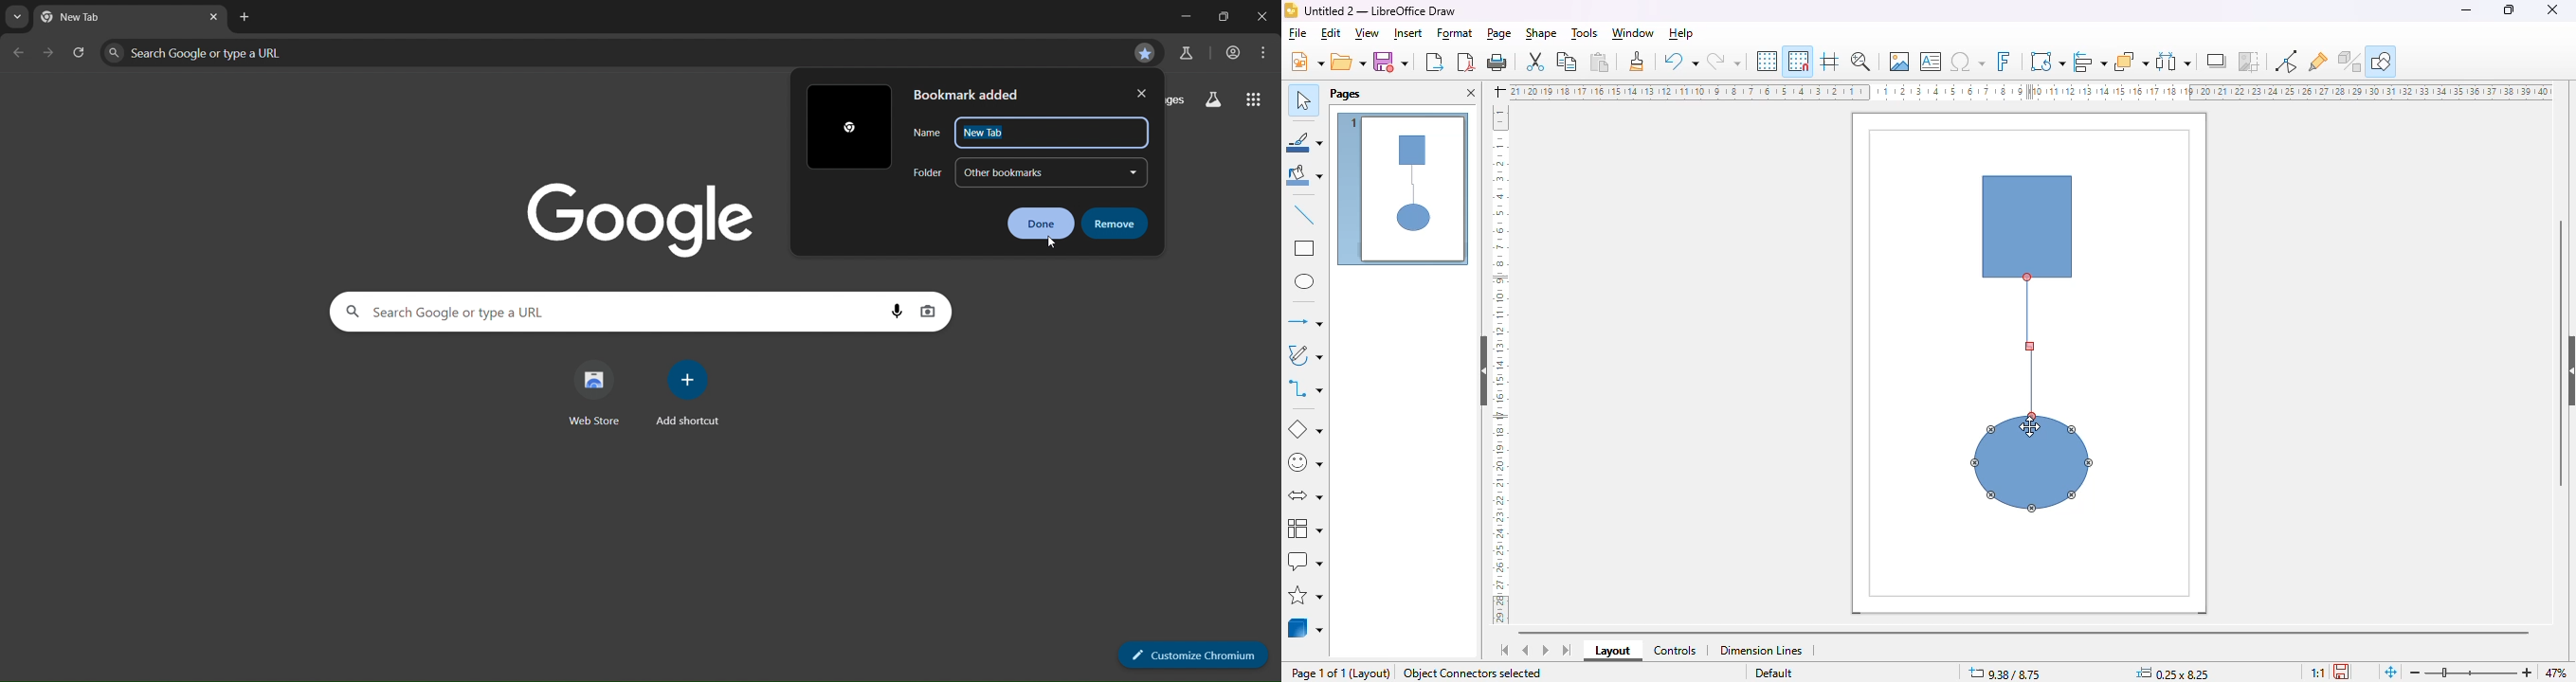  Describe the element at coordinates (1345, 93) in the screenshot. I see `pages` at that location.